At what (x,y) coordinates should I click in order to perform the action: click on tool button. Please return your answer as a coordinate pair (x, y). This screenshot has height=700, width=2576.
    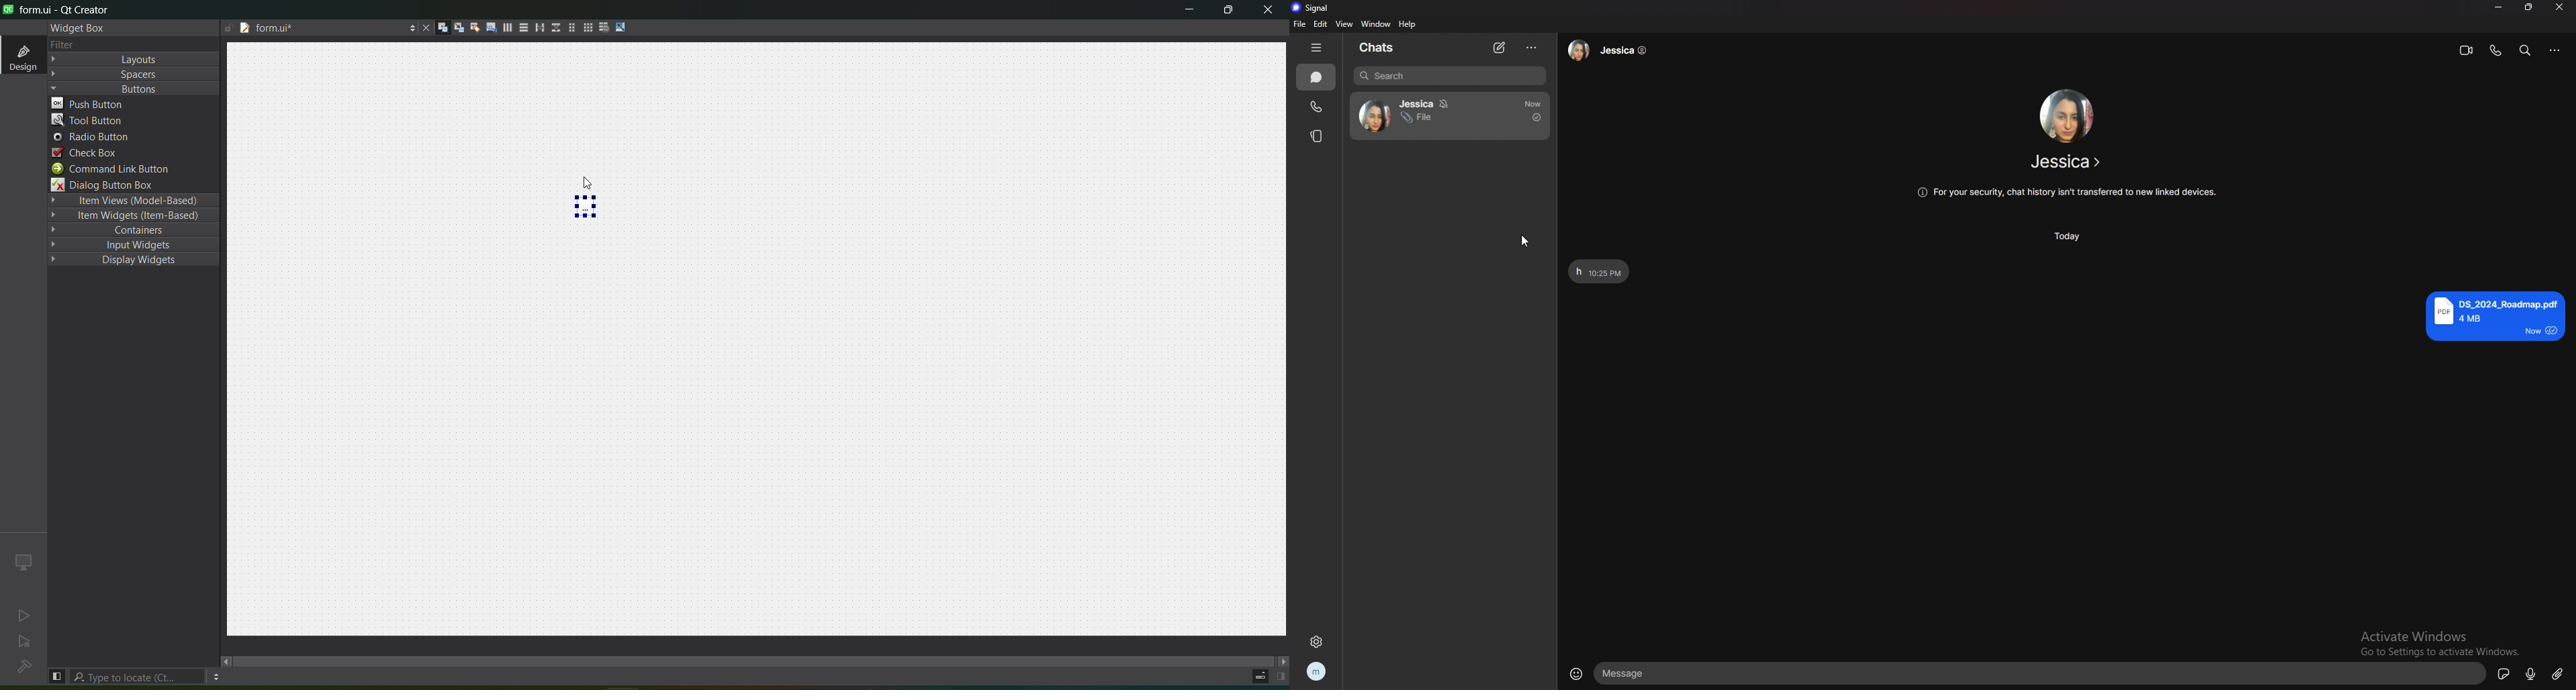
    Looking at the image, I should click on (134, 121).